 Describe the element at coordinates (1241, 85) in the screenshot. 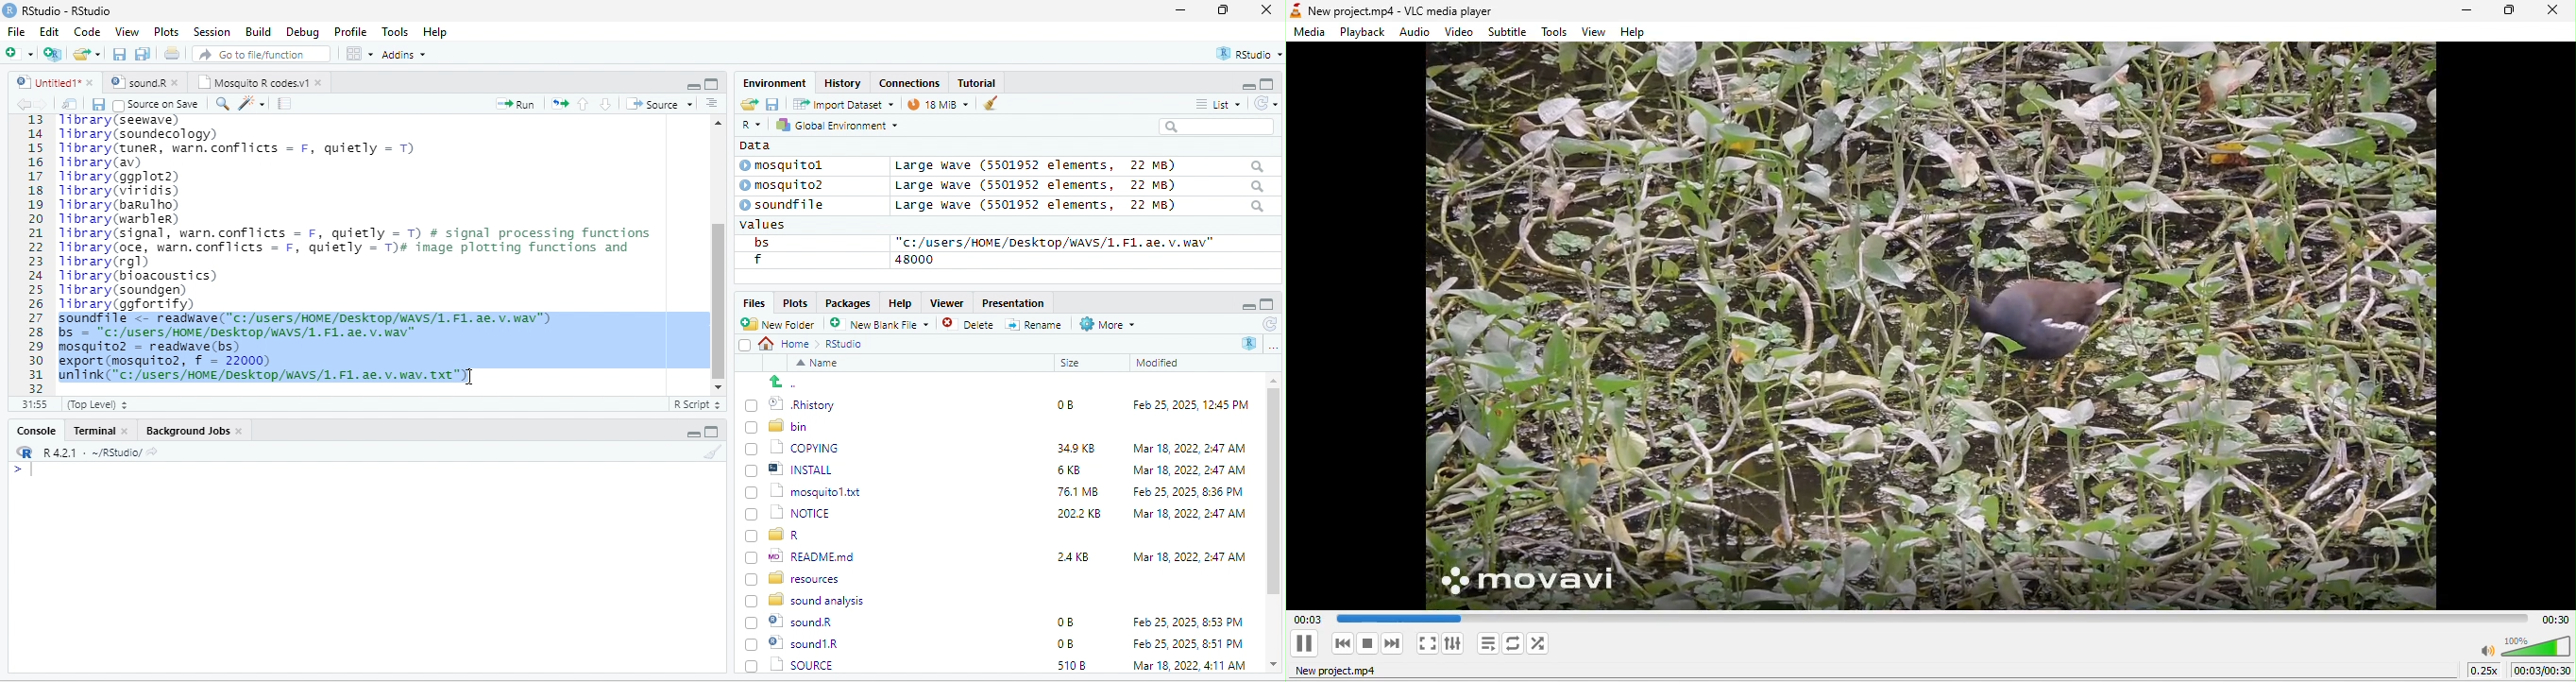

I see `minimize` at that location.